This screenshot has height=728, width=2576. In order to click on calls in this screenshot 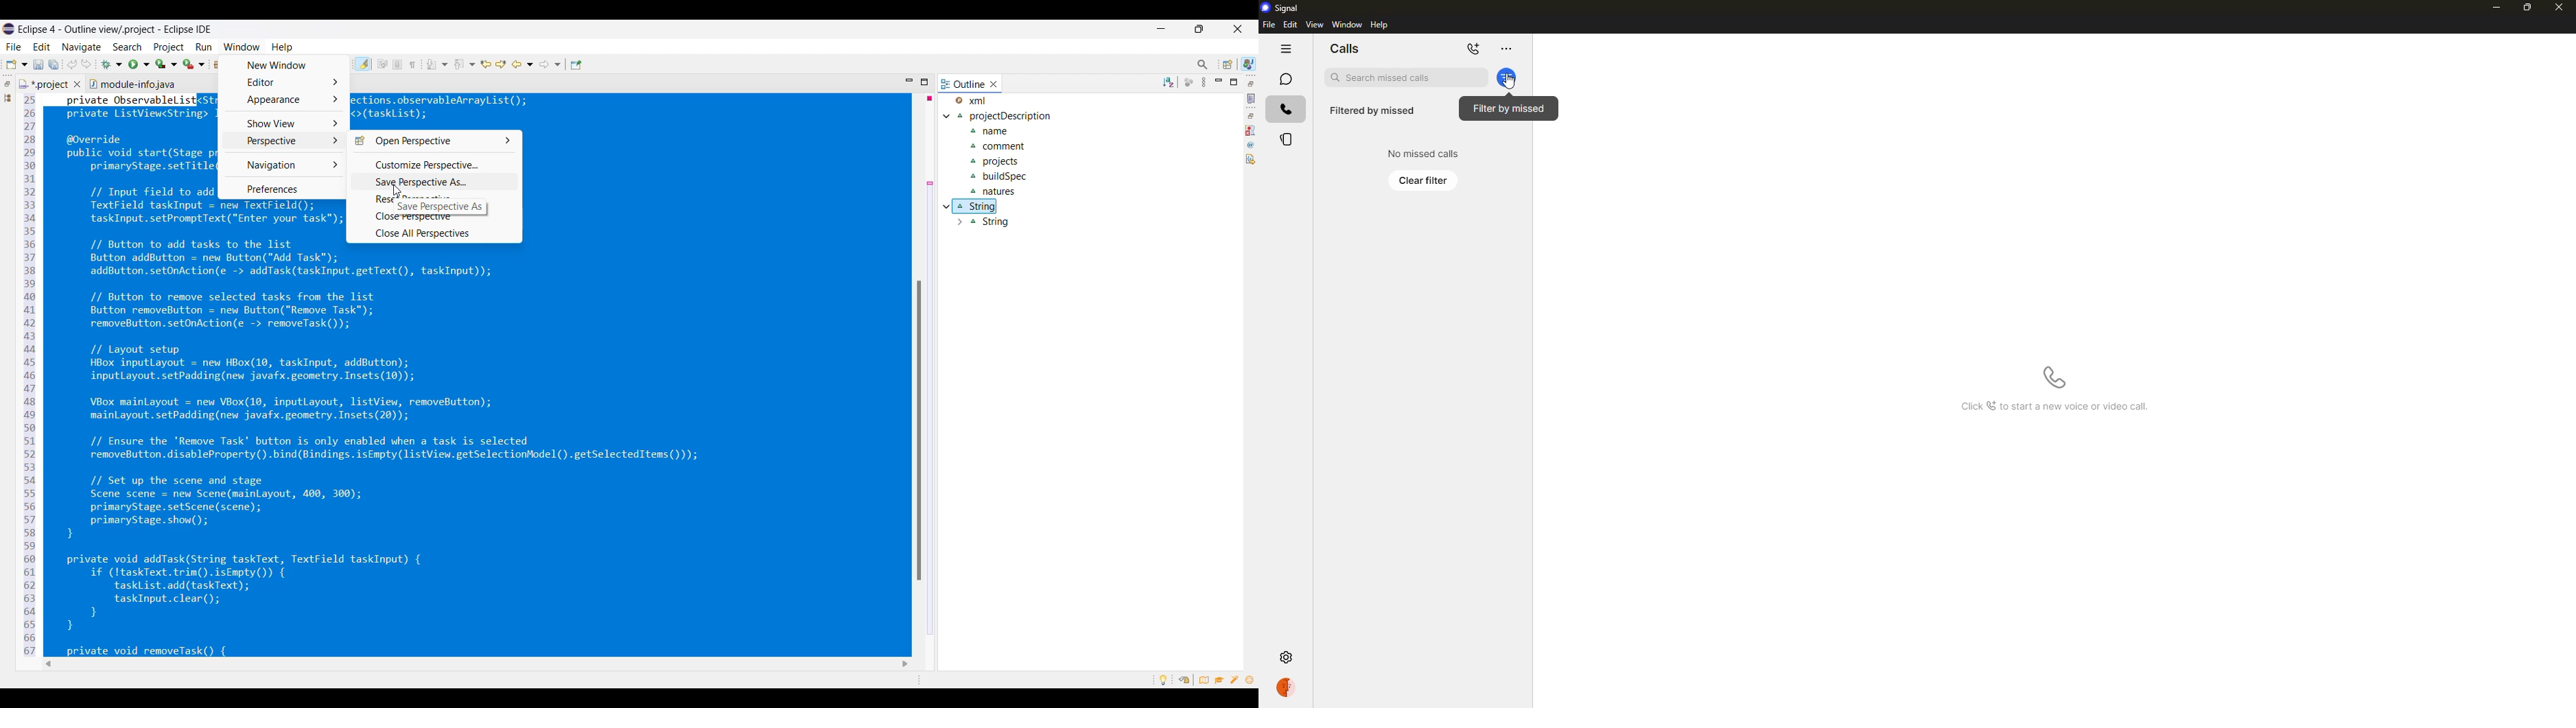, I will do `click(1286, 109)`.